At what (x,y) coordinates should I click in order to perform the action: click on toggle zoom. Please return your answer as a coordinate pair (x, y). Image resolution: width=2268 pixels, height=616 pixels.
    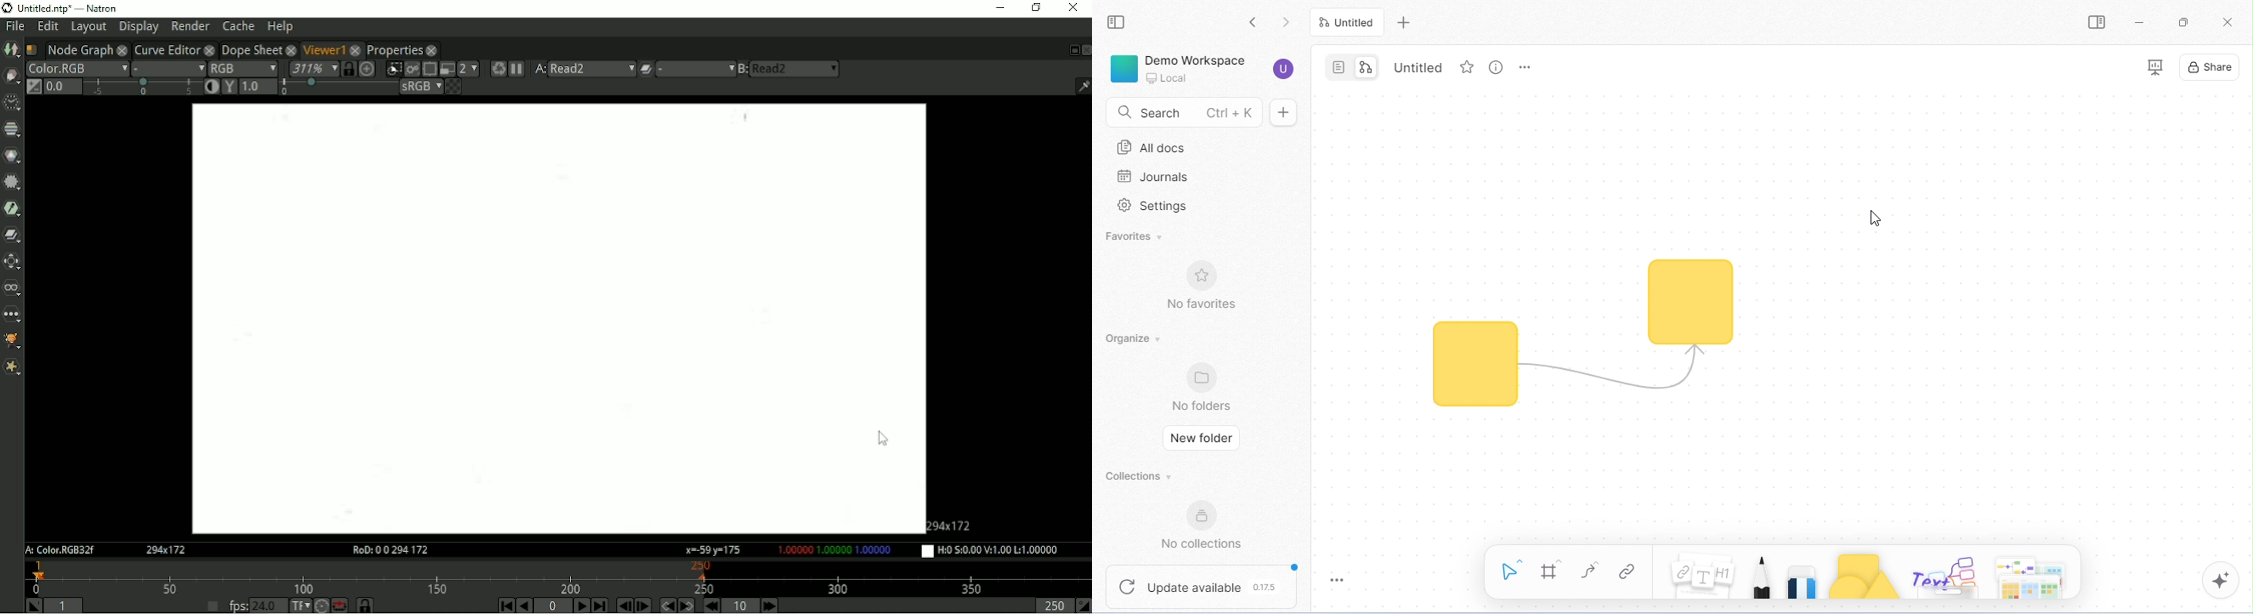
    Looking at the image, I should click on (1340, 579).